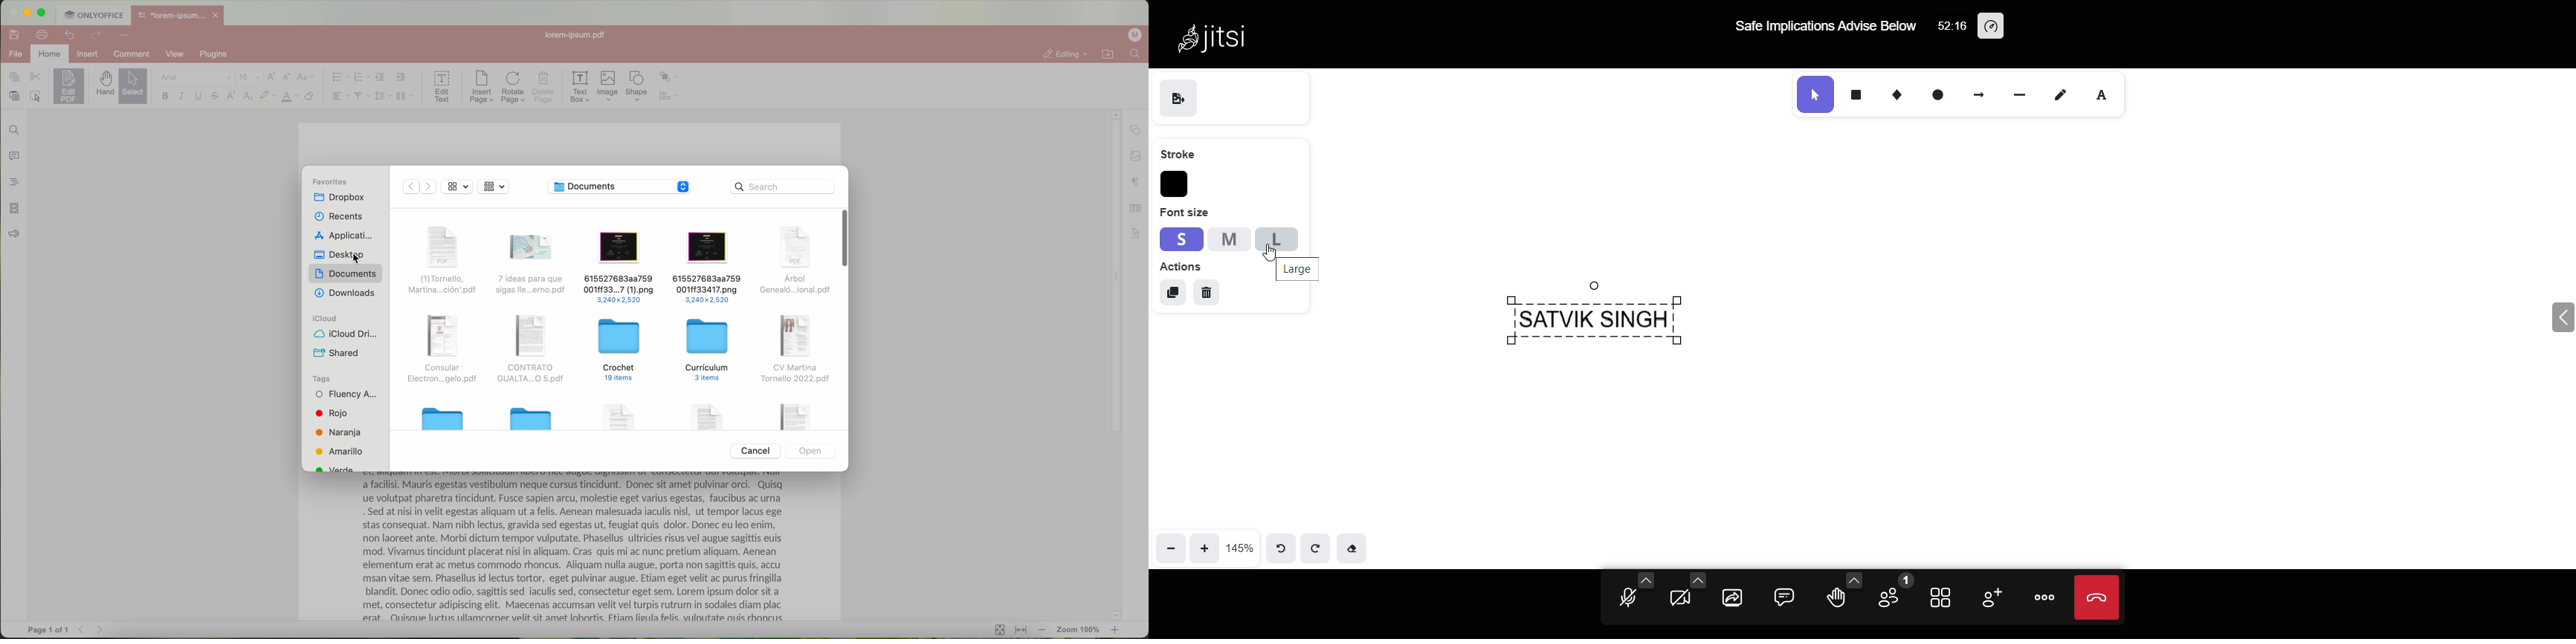 Image resolution: width=2576 pixels, height=644 pixels. I want to click on hand, so click(104, 83).